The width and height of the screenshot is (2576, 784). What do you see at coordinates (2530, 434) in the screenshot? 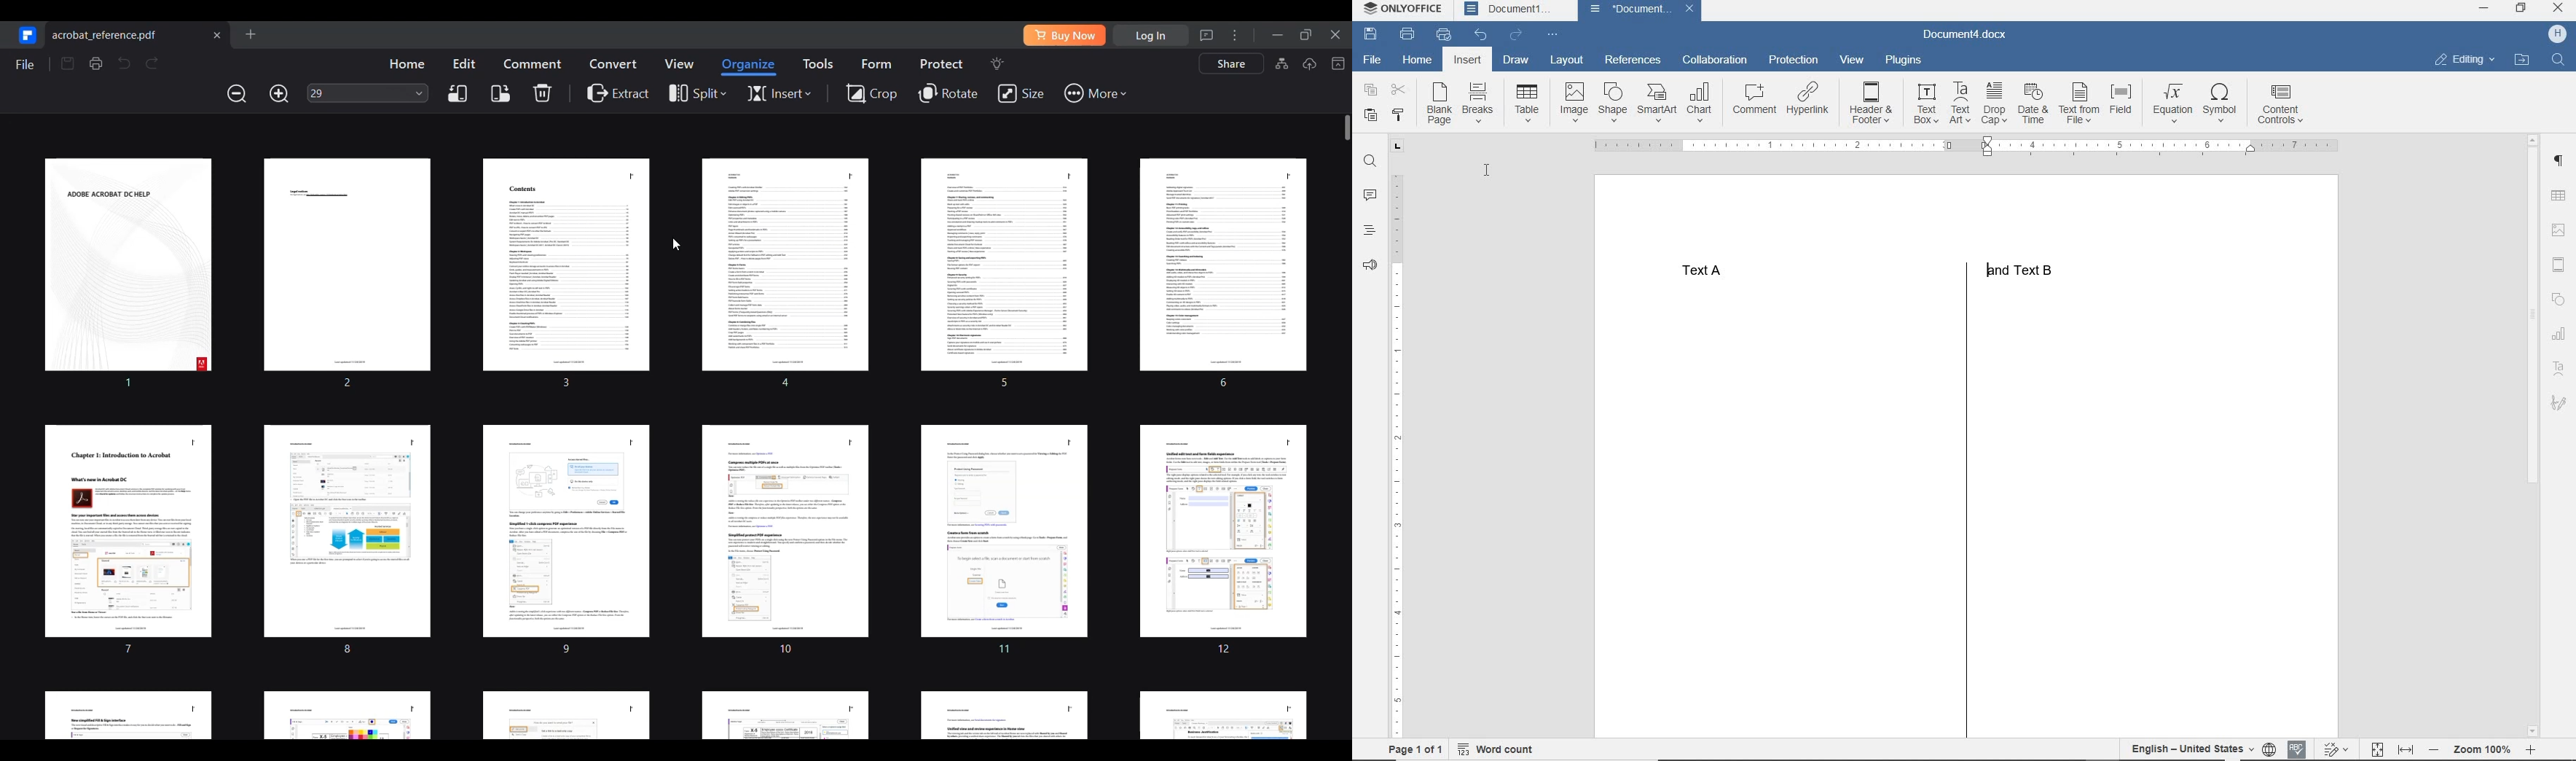
I see `SCROLLBAR` at bounding box center [2530, 434].